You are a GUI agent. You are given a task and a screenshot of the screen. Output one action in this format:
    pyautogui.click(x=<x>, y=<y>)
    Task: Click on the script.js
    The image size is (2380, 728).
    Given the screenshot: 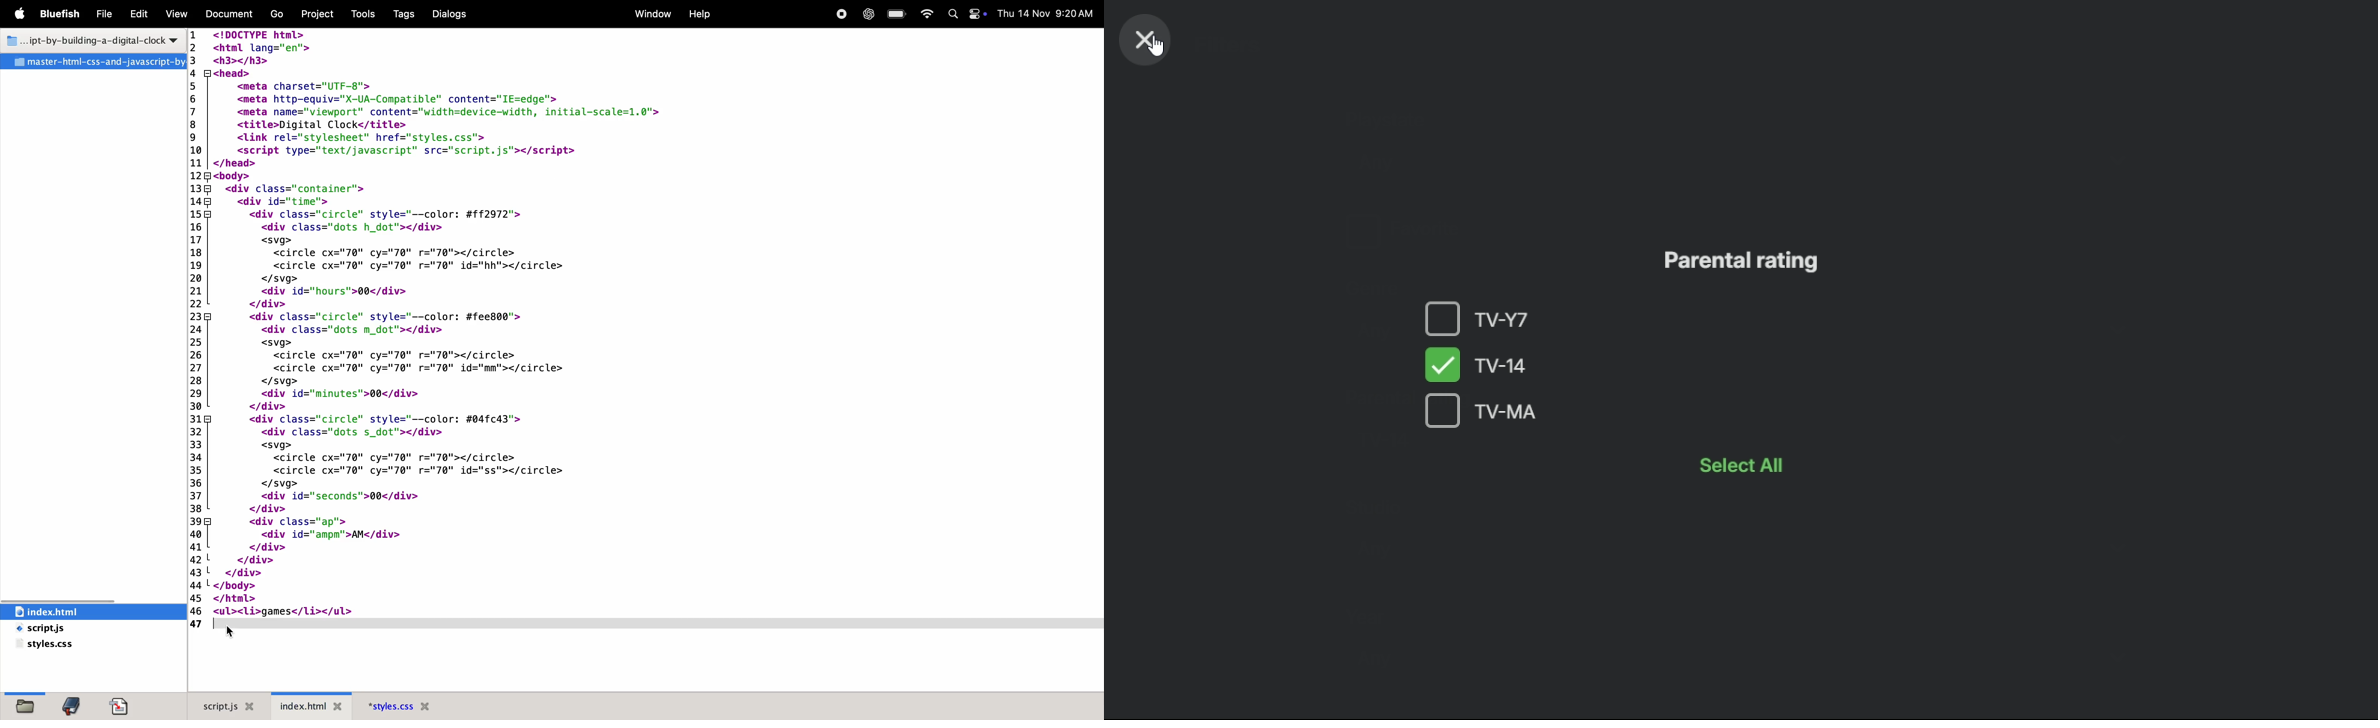 What is the action you would take?
    pyautogui.click(x=64, y=629)
    